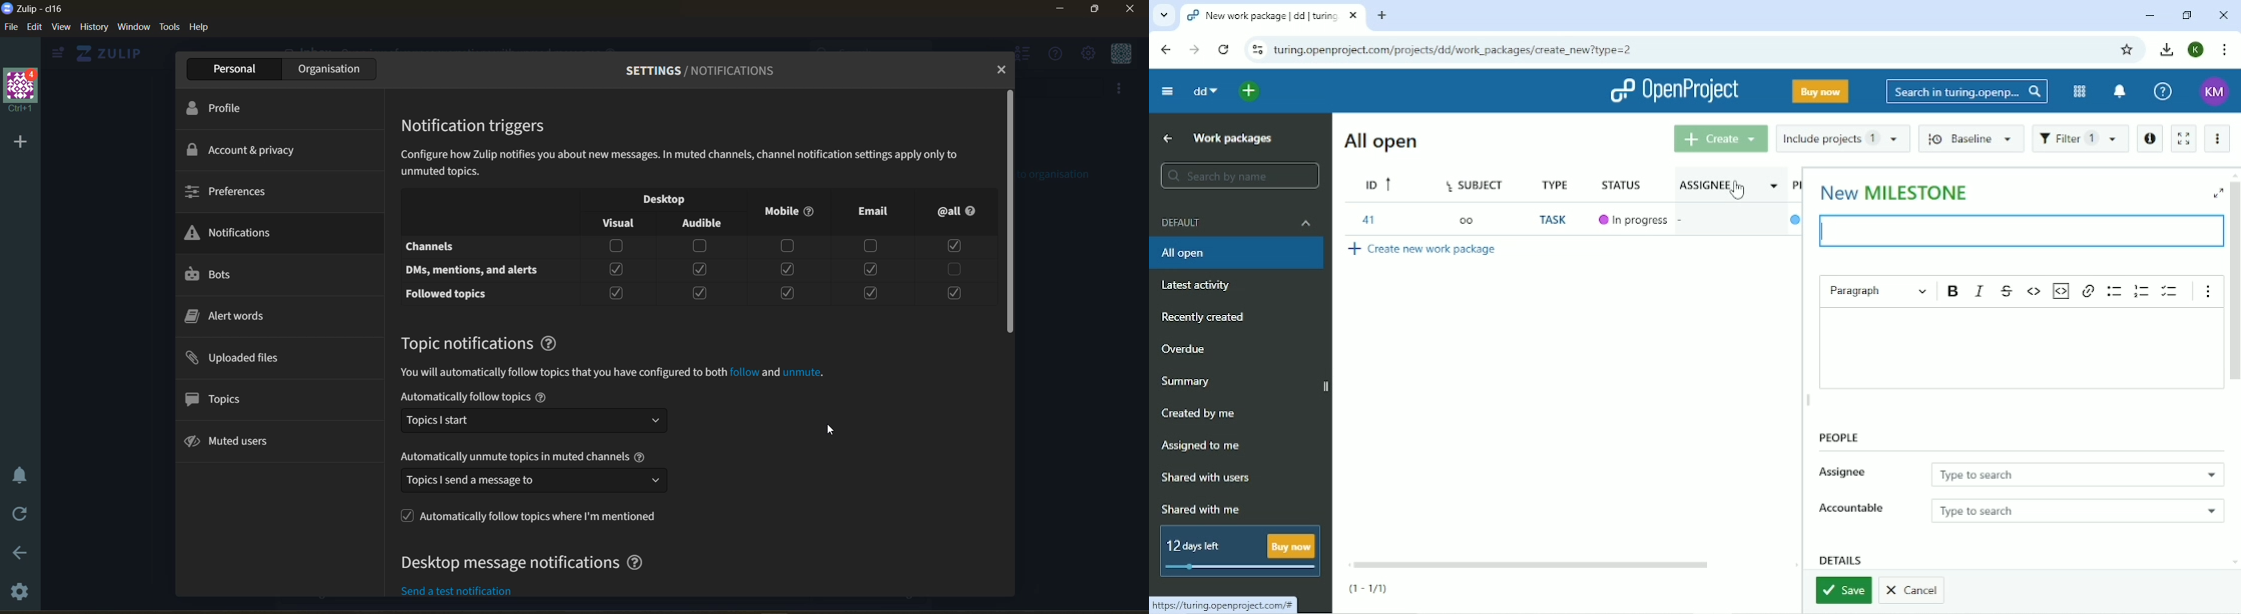  I want to click on Close, so click(2224, 16).